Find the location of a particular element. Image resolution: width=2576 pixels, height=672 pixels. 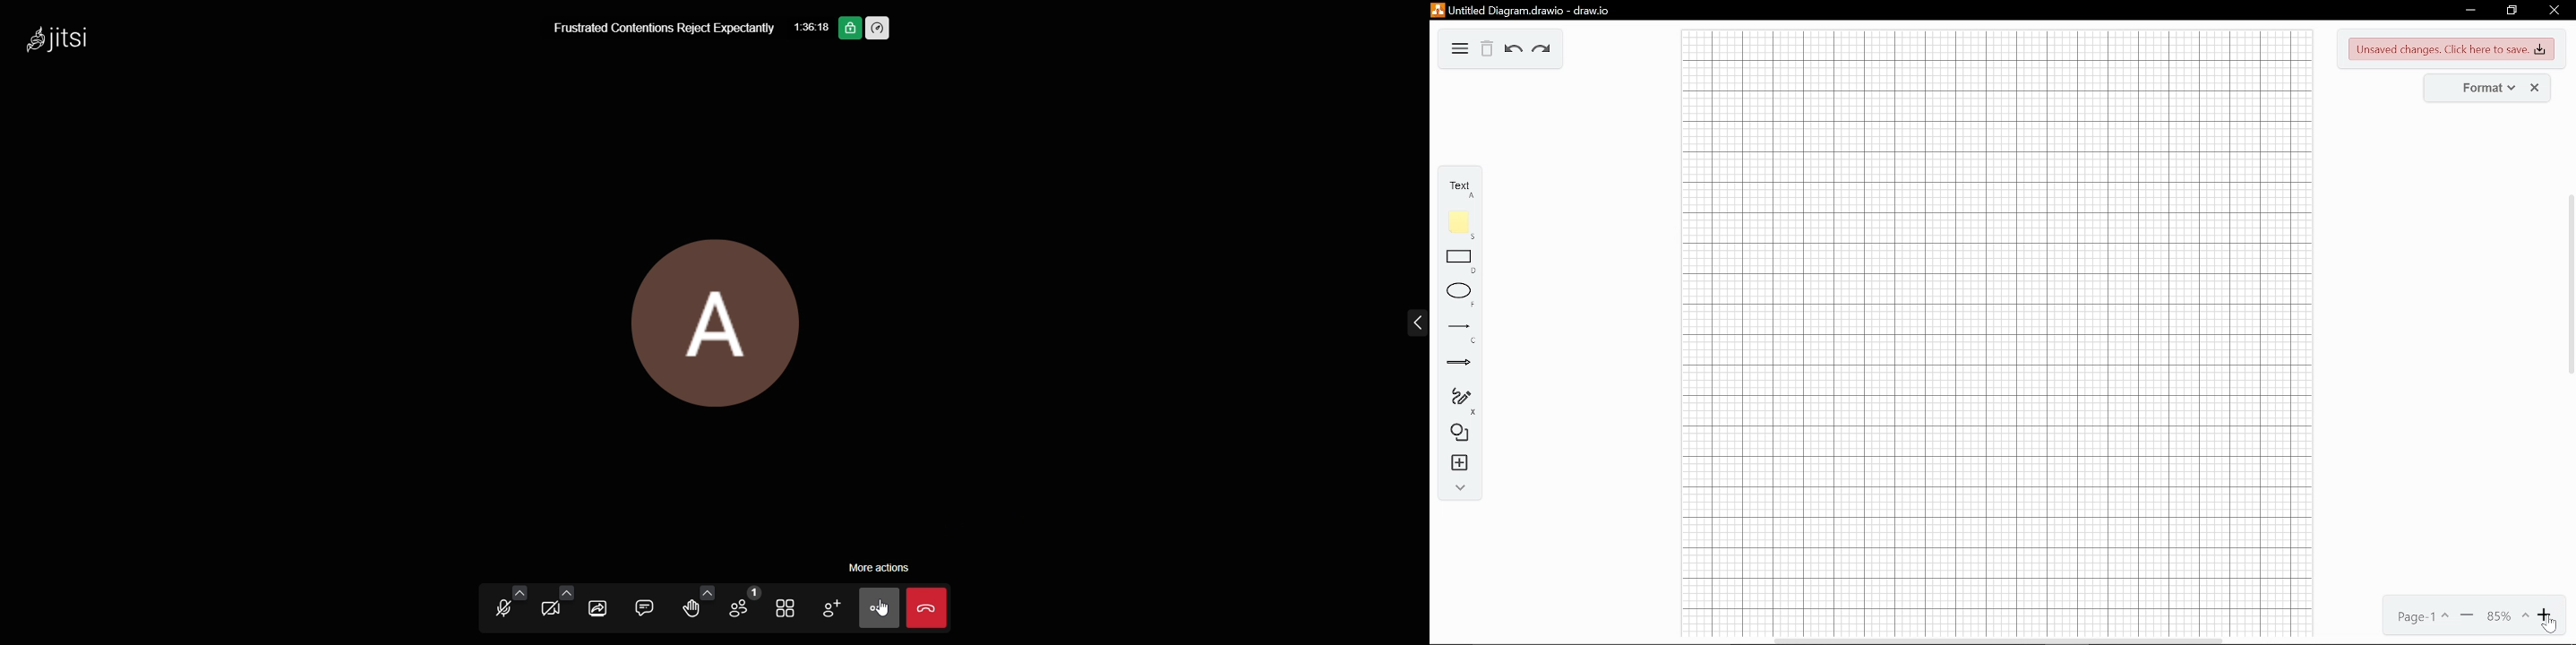

Format is located at coordinates (2477, 87).